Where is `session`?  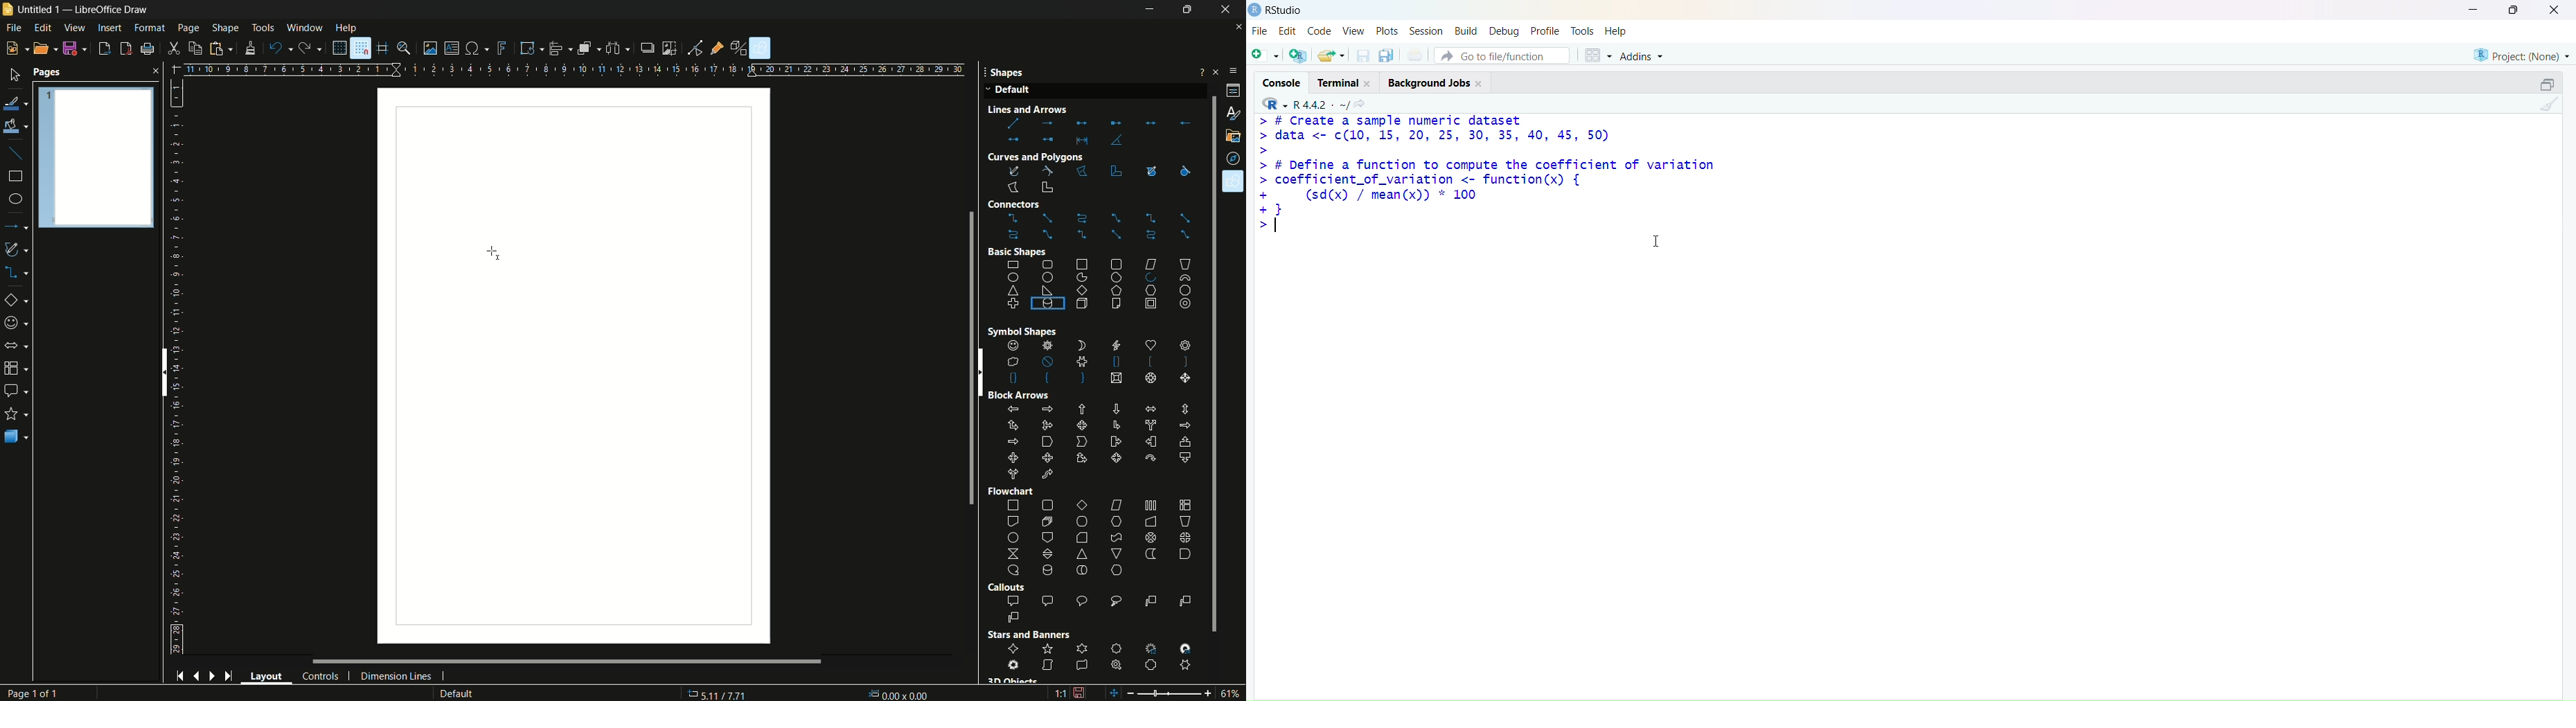 session is located at coordinates (1426, 31).